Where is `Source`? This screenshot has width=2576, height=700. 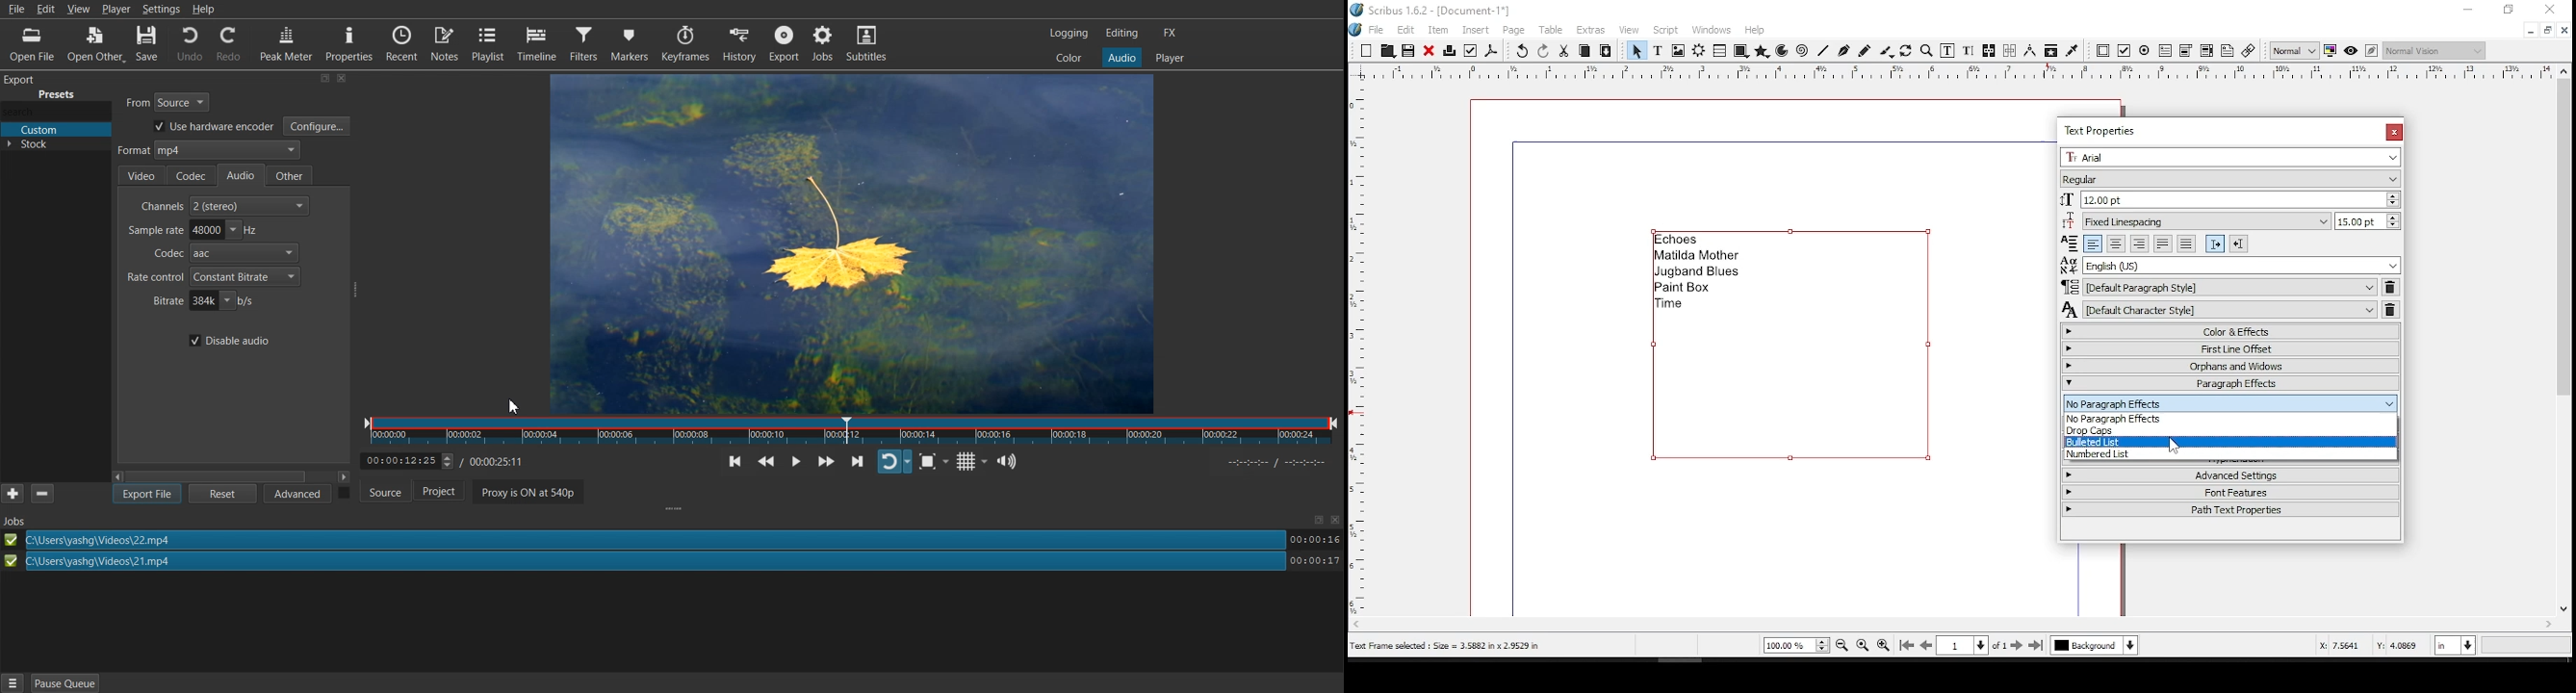 Source is located at coordinates (384, 495).